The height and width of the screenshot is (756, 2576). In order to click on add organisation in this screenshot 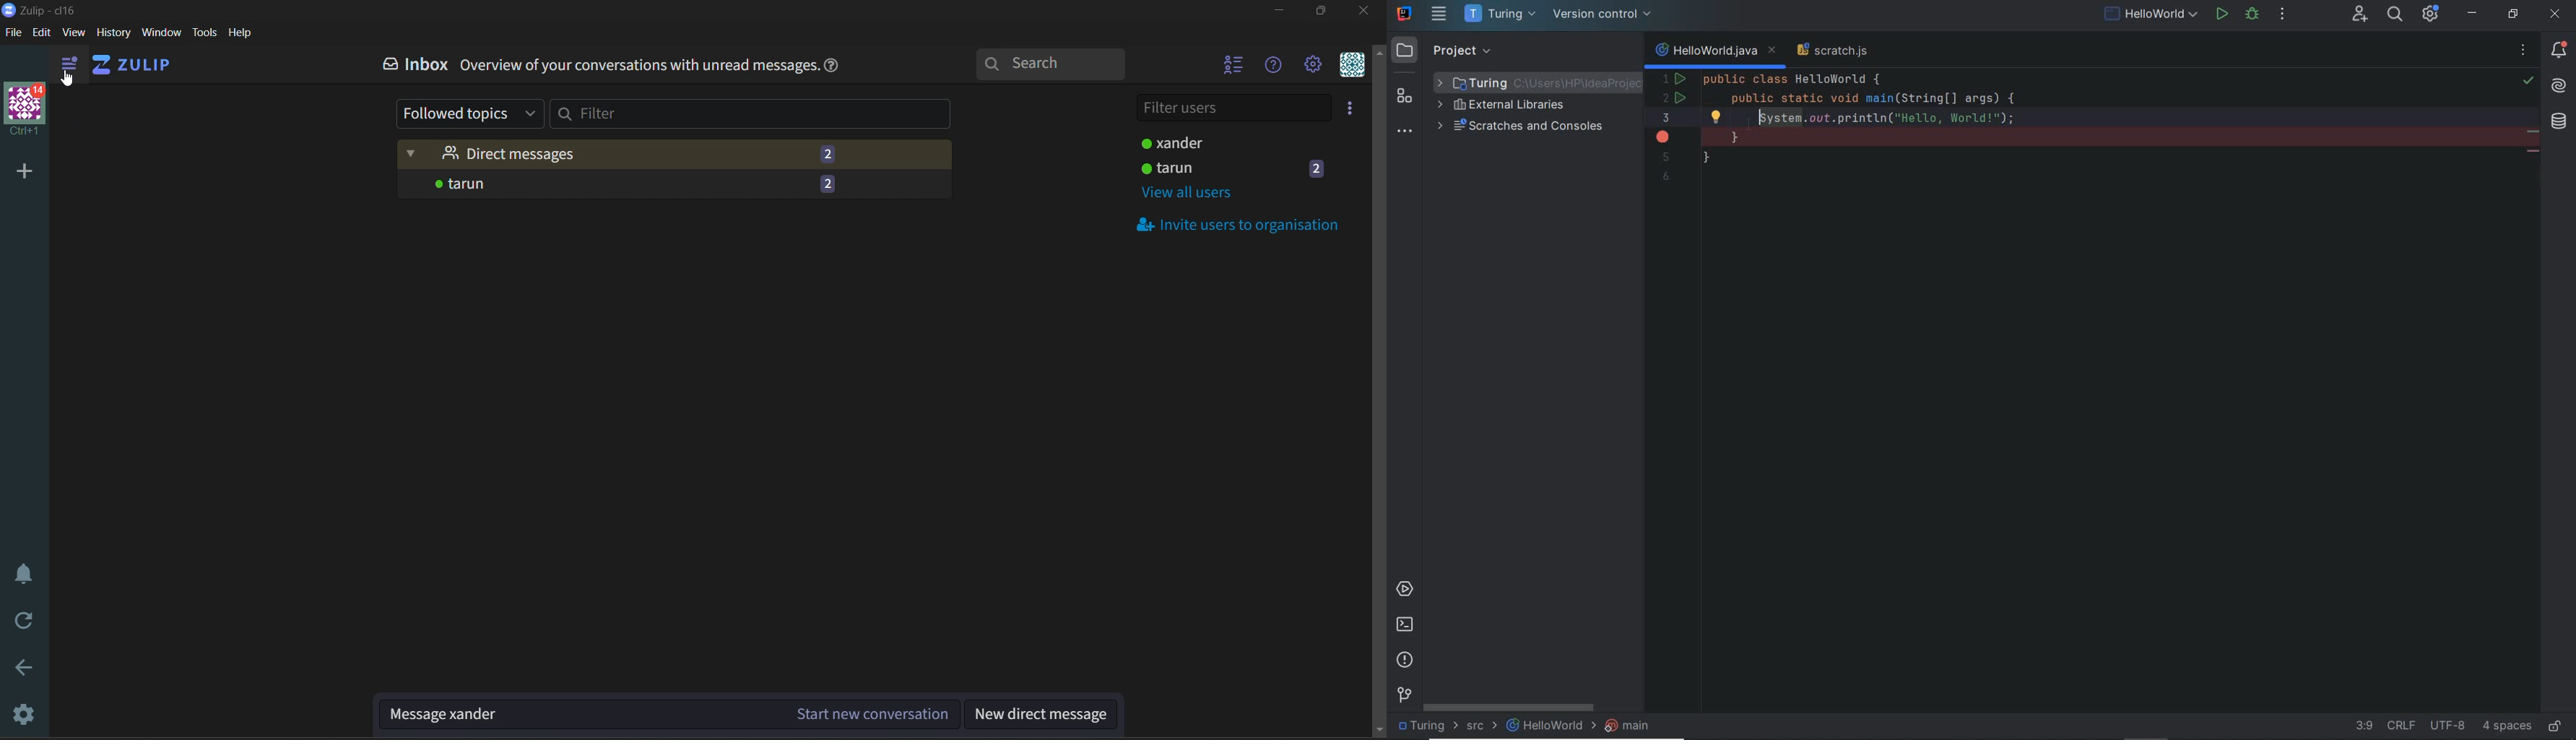, I will do `click(25, 173)`.